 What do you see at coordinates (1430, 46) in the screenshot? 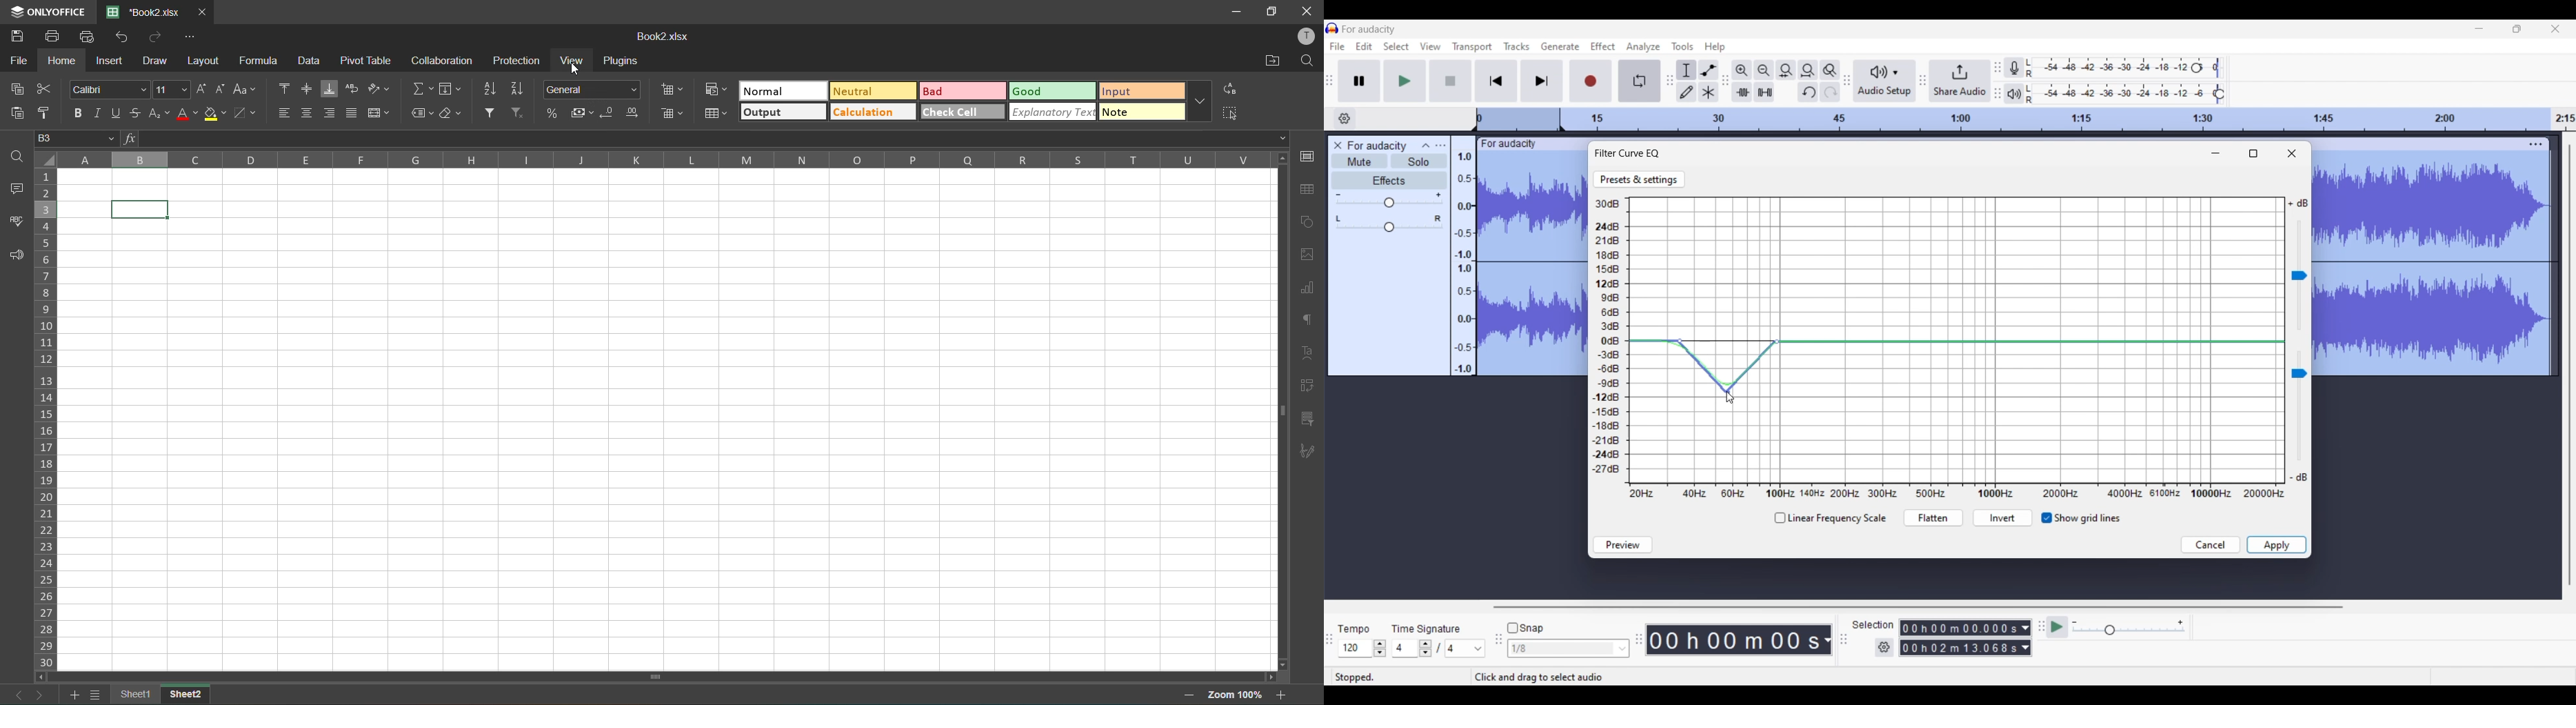
I see `View menu` at bounding box center [1430, 46].